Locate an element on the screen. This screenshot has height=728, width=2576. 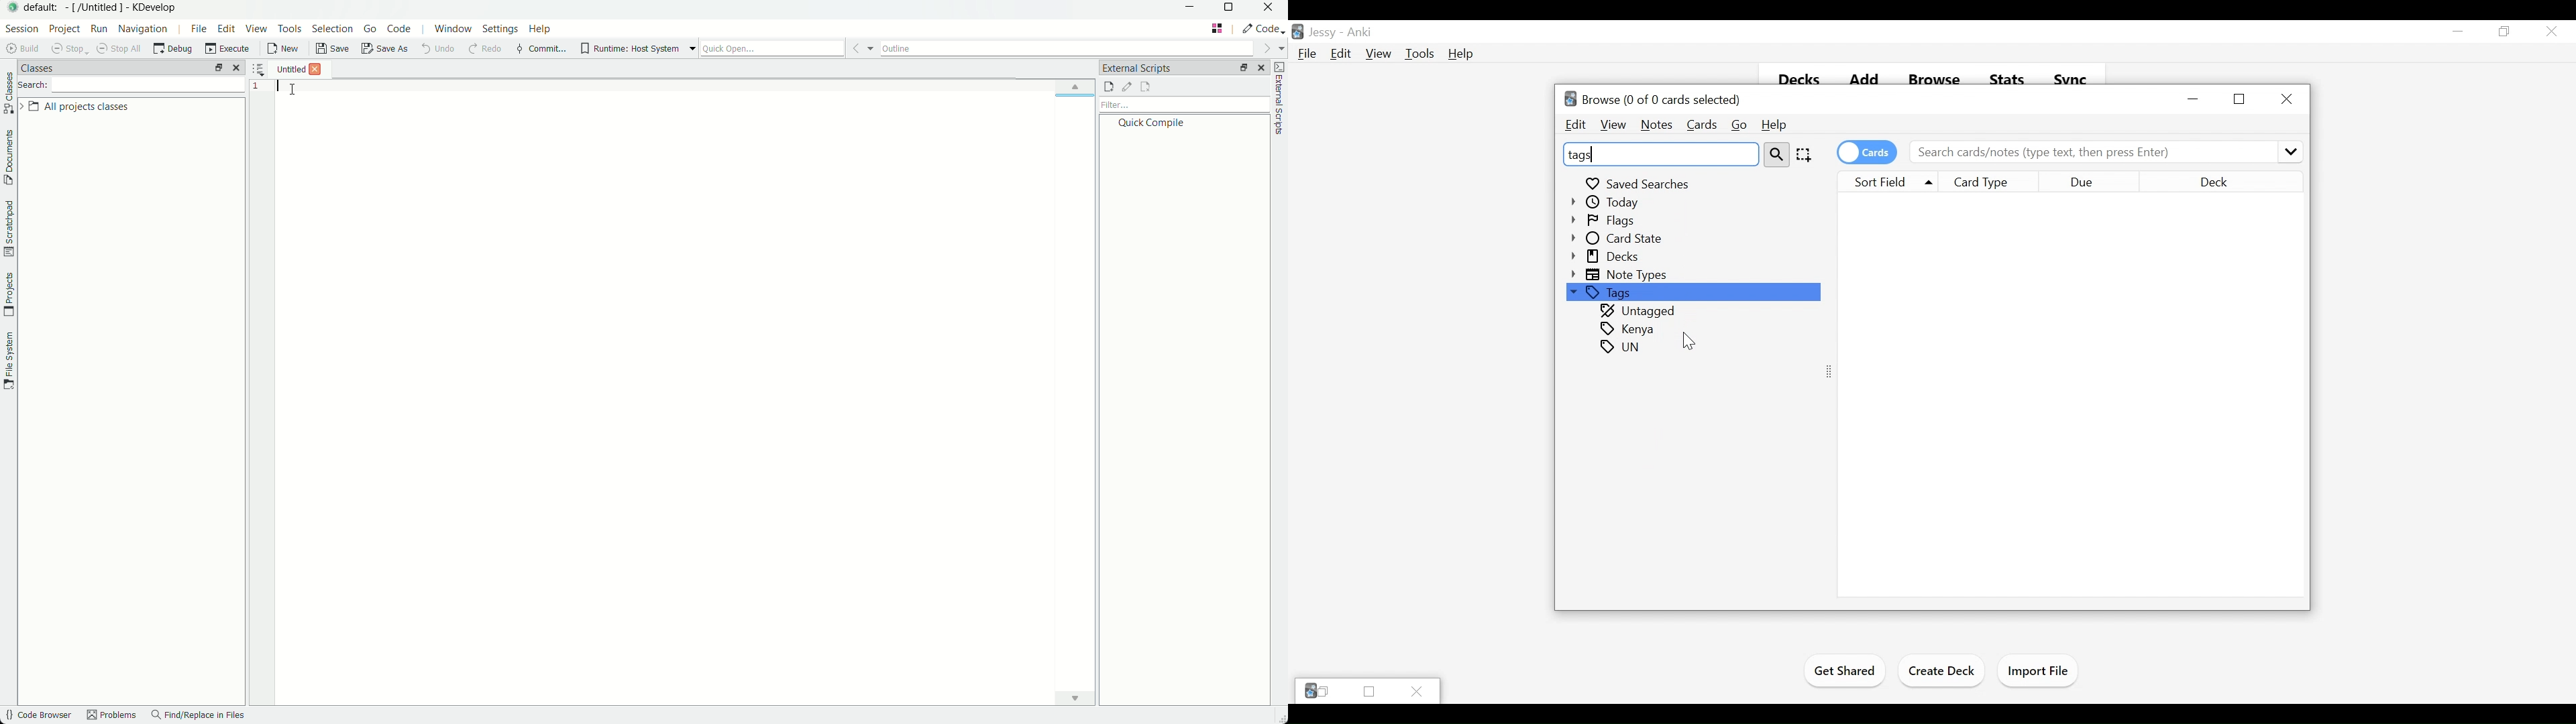
Card State is located at coordinates (1621, 239).